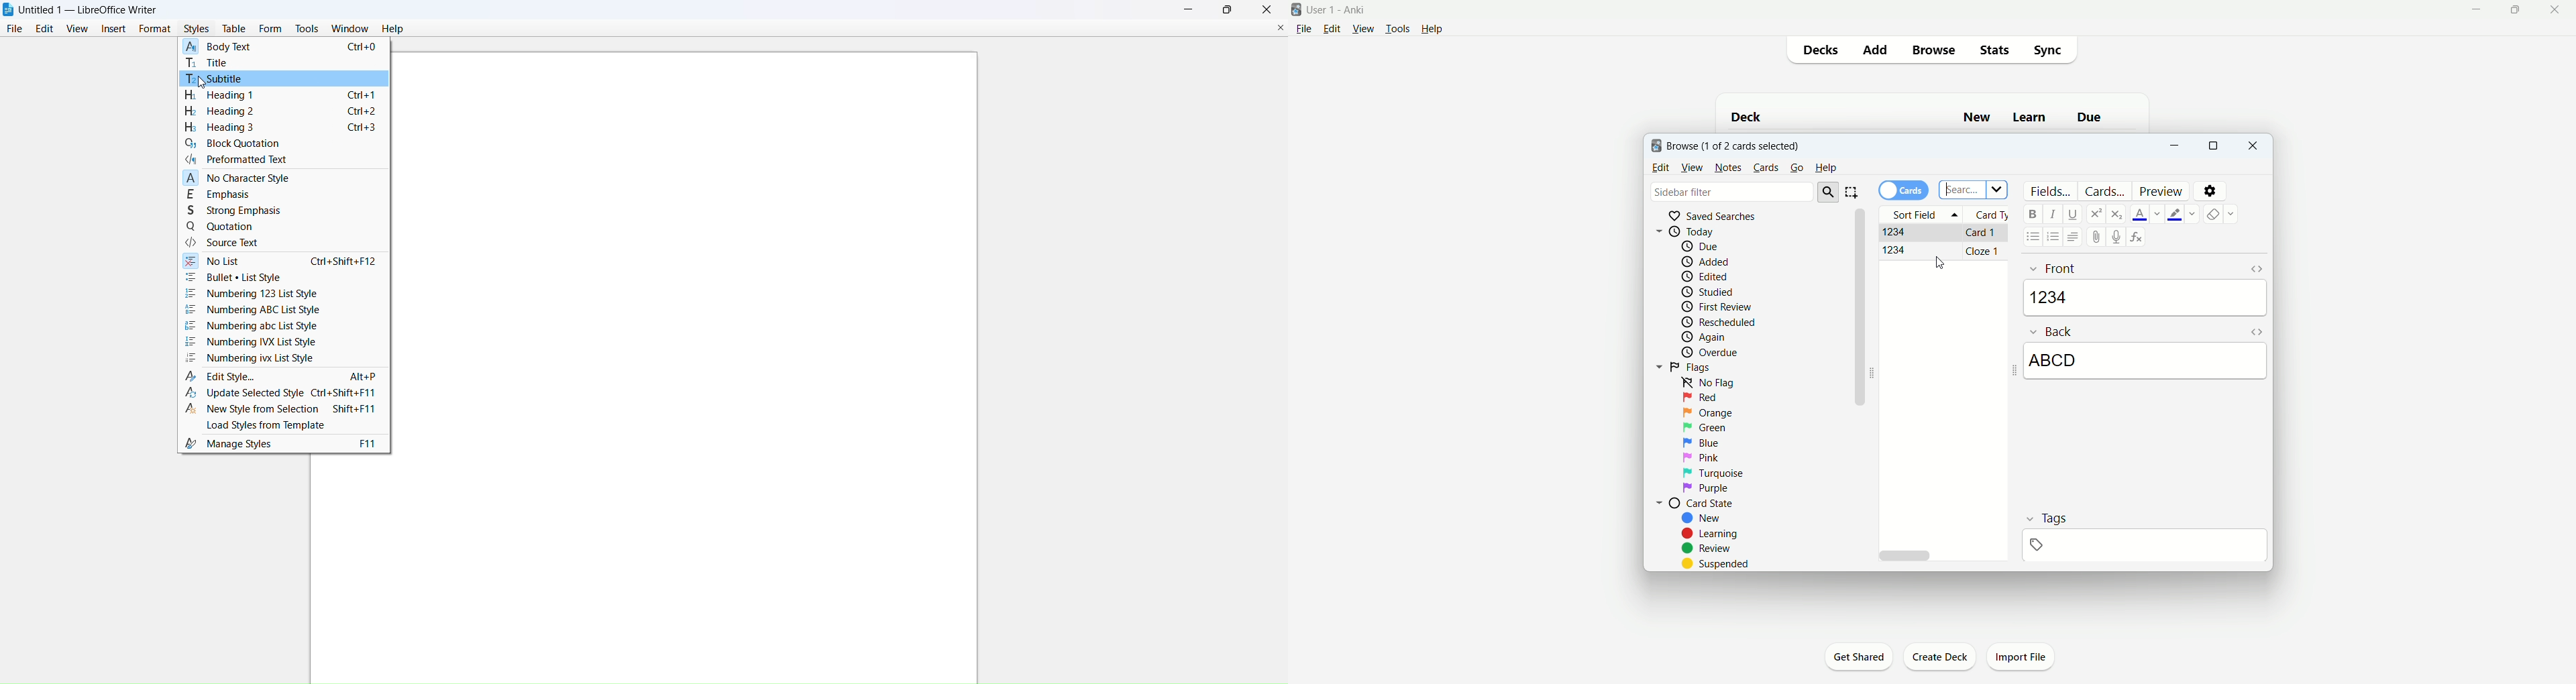  What do you see at coordinates (235, 179) in the screenshot?
I see `no character style` at bounding box center [235, 179].